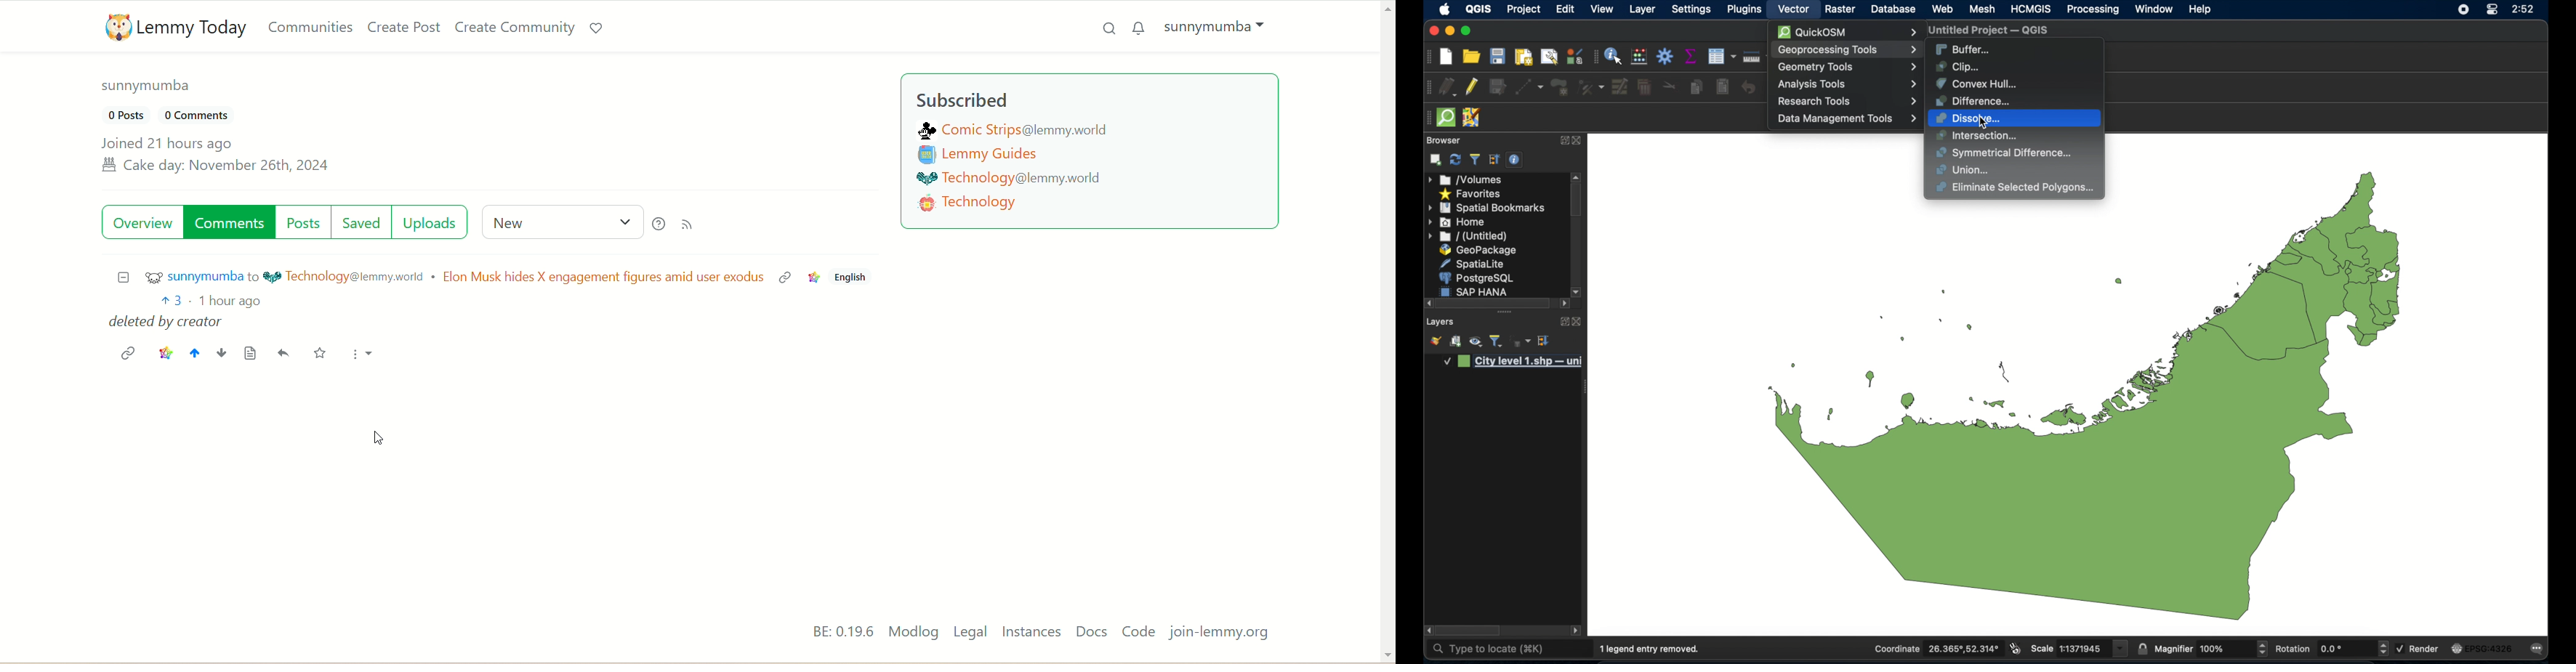 This screenshot has height=672, width=2576. What do you see at coordinates (1576, 202) in the screenshot?
I see `scroll box` at bounding box center [1576, 202].